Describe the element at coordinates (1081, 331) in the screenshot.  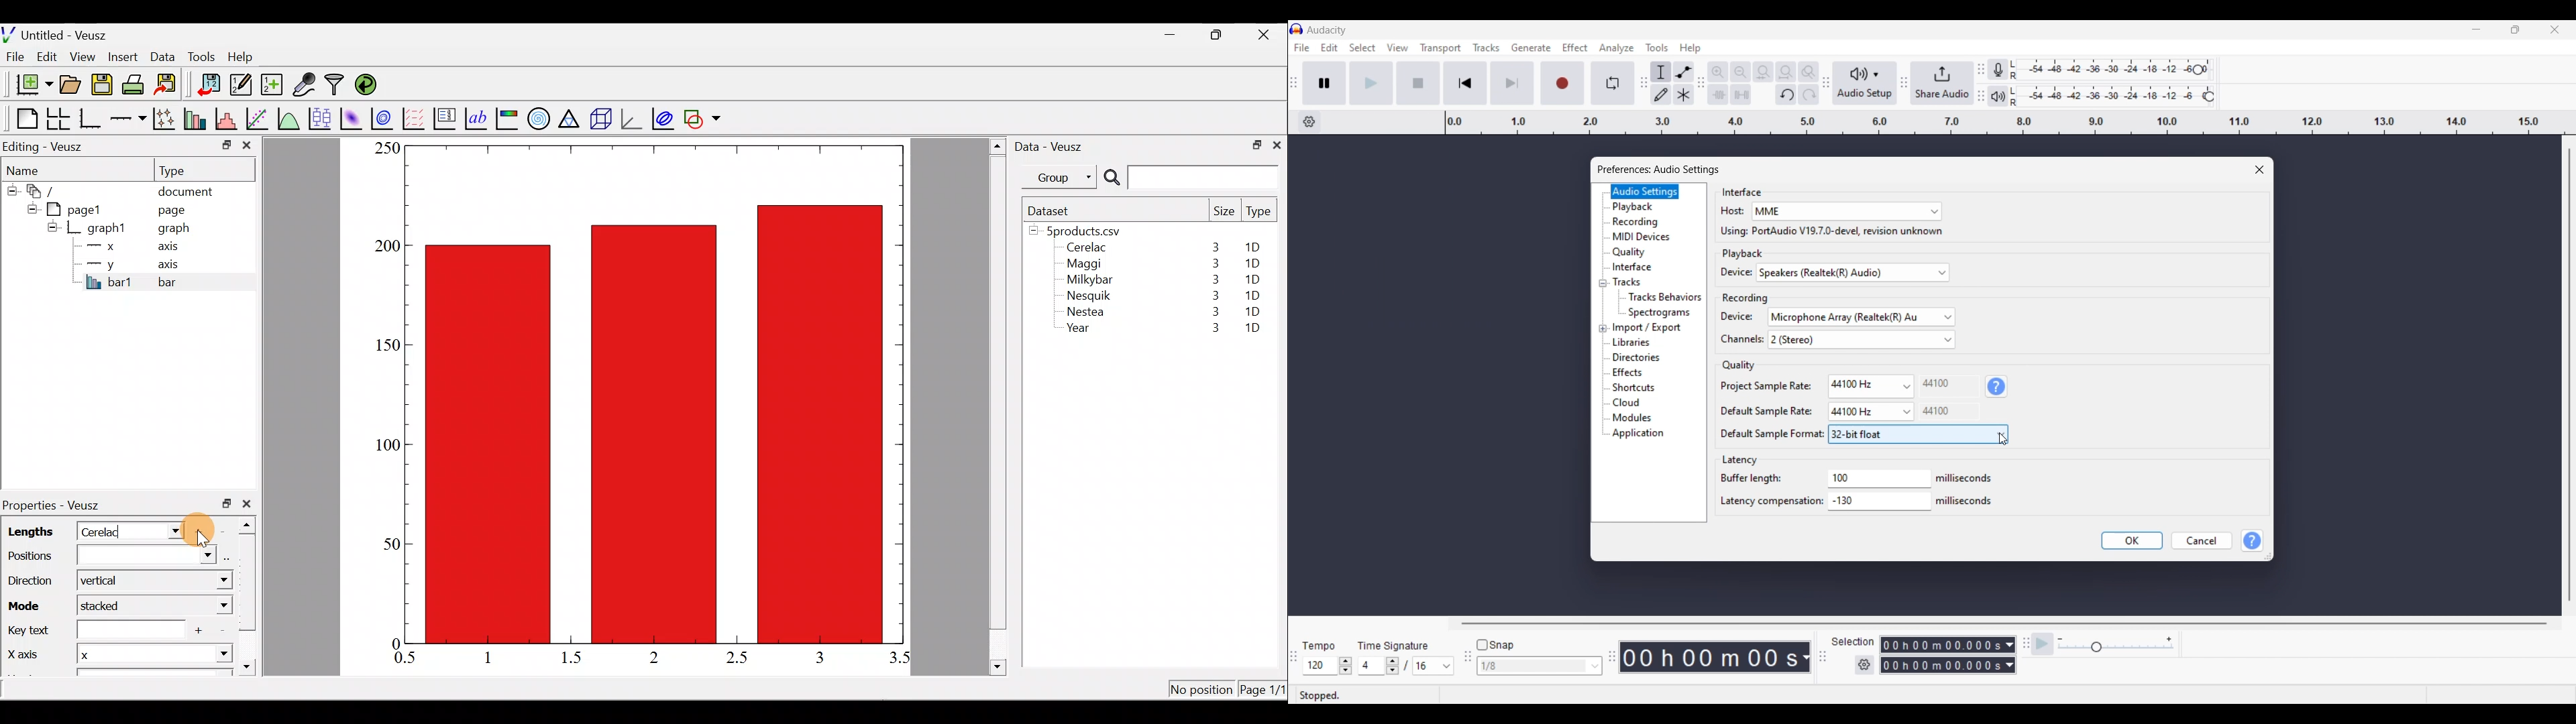
I see `Year` at that location.